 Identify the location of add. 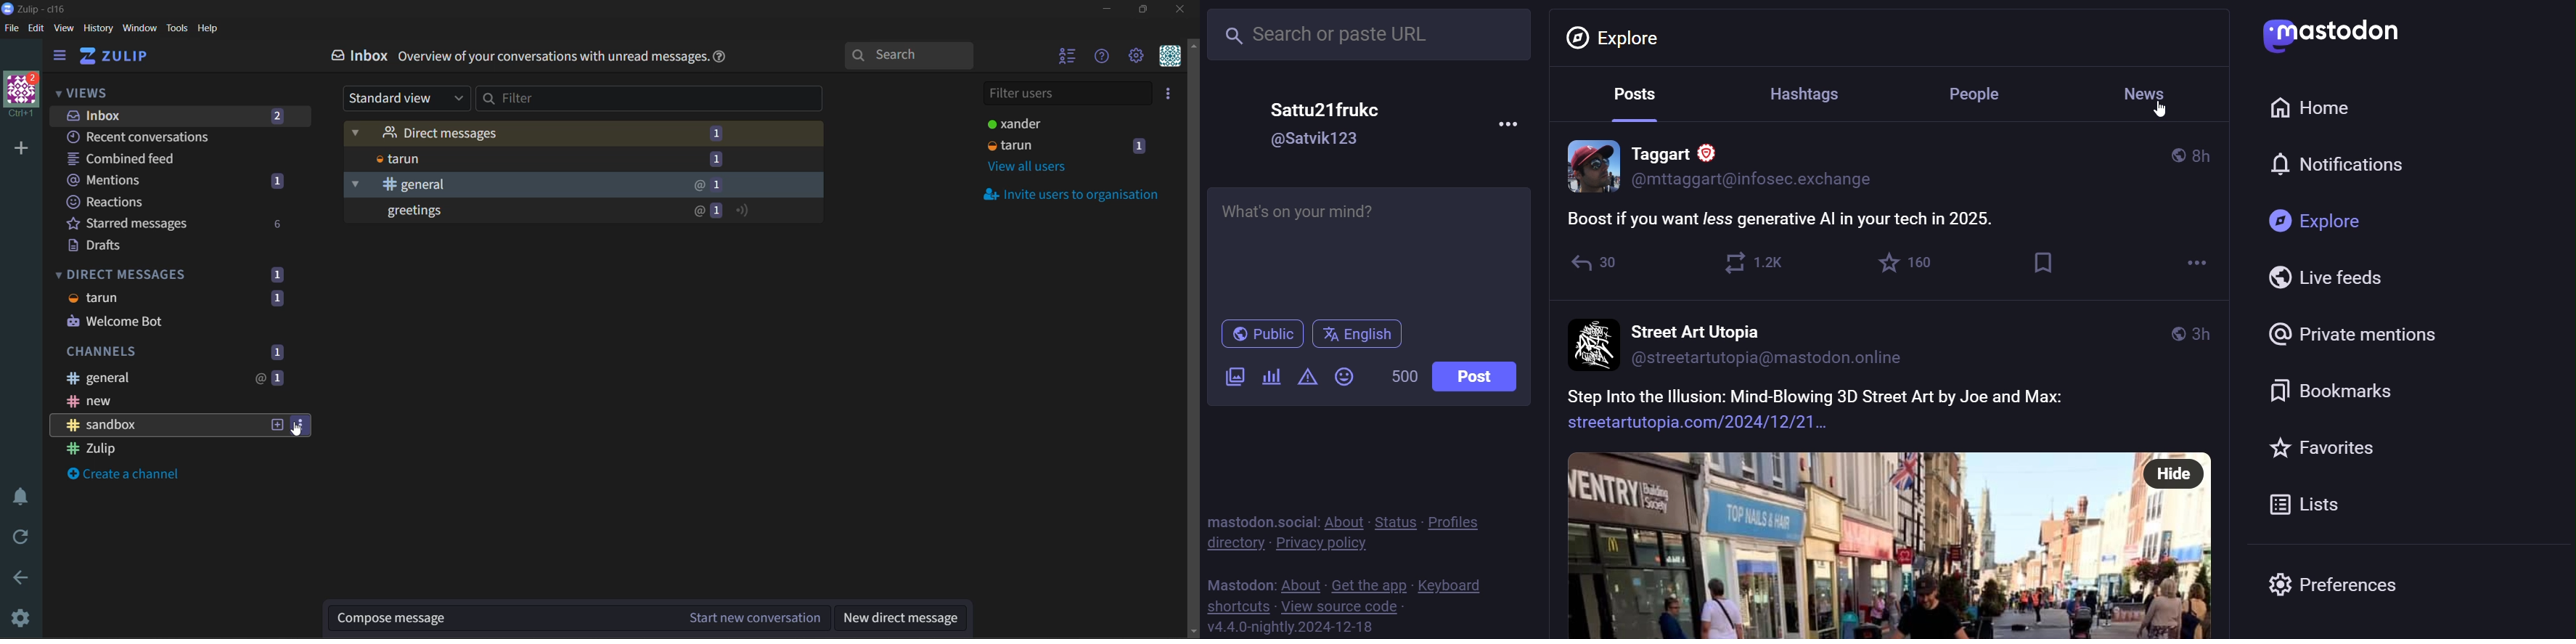
(278, 425).